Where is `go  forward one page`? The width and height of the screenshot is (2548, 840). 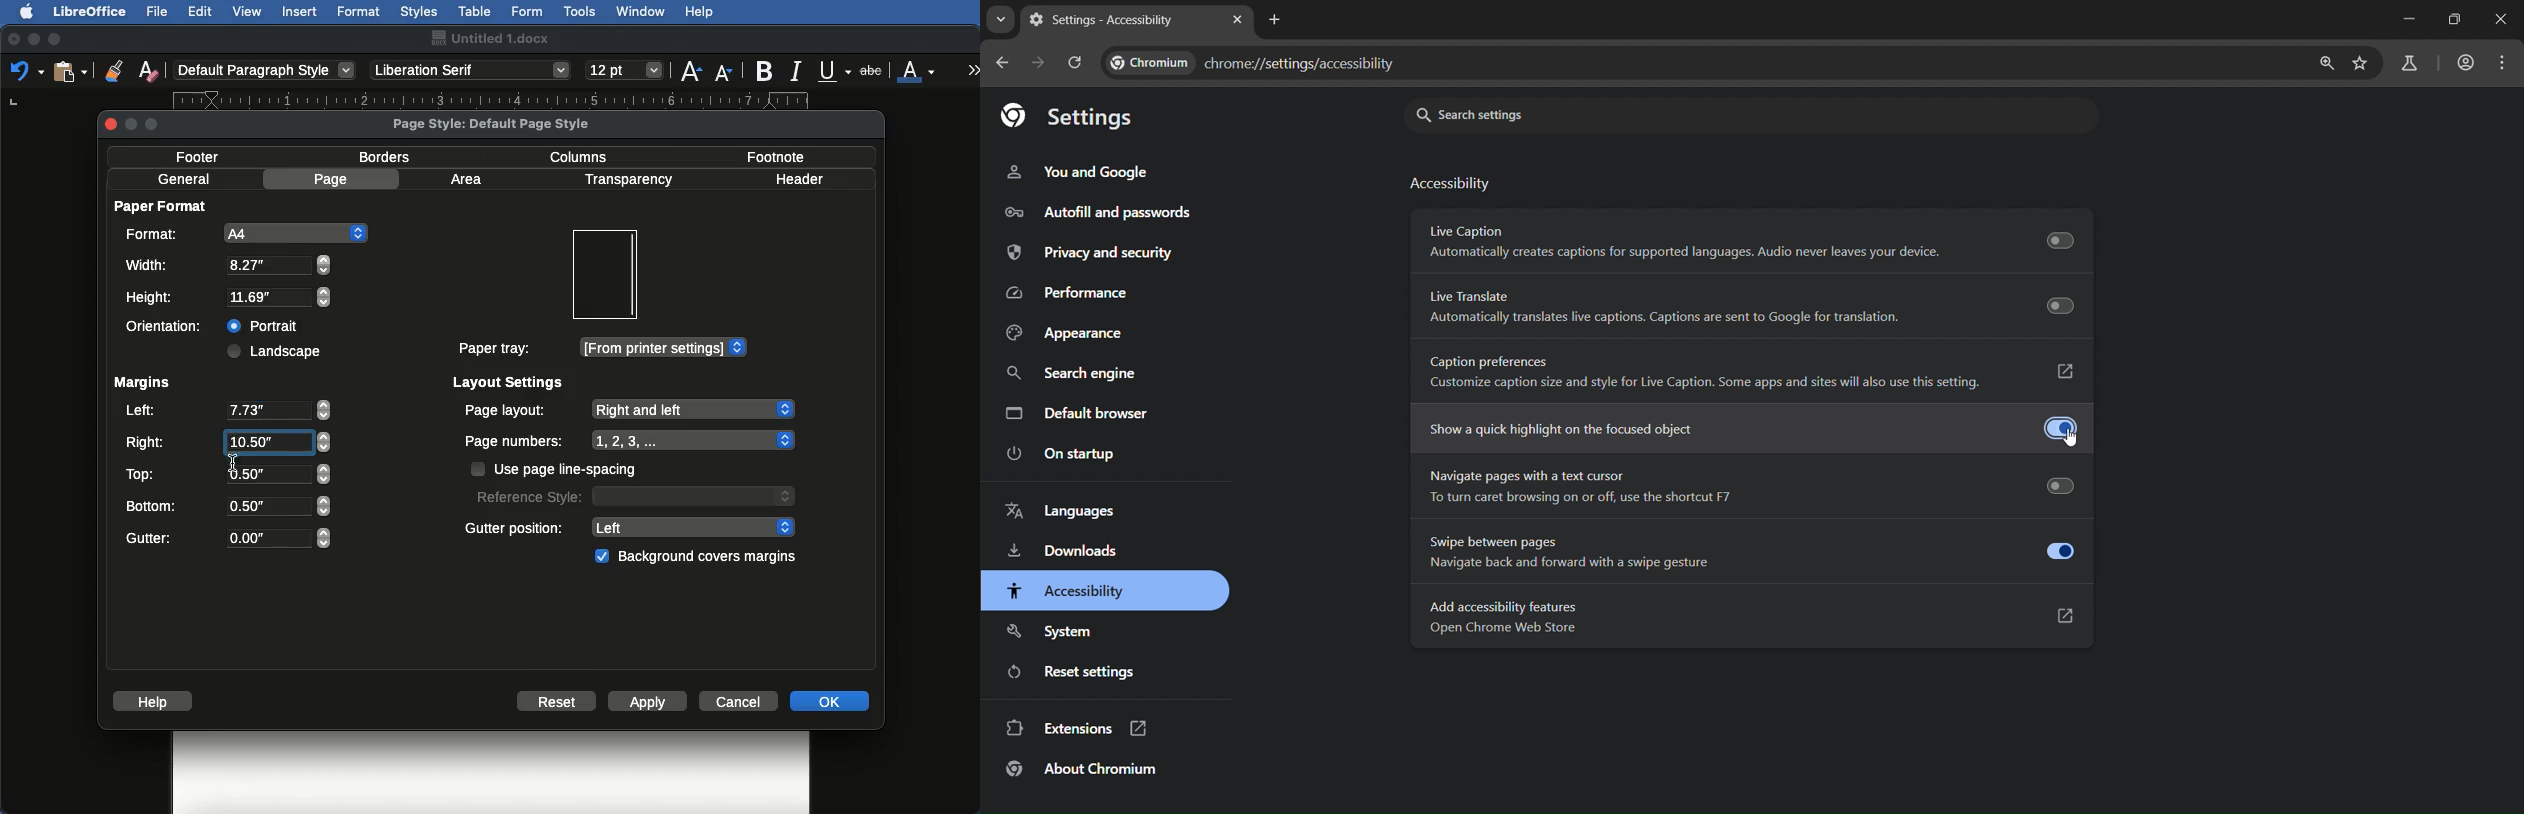
go  forward one page is located at coordinates (1040, 68).